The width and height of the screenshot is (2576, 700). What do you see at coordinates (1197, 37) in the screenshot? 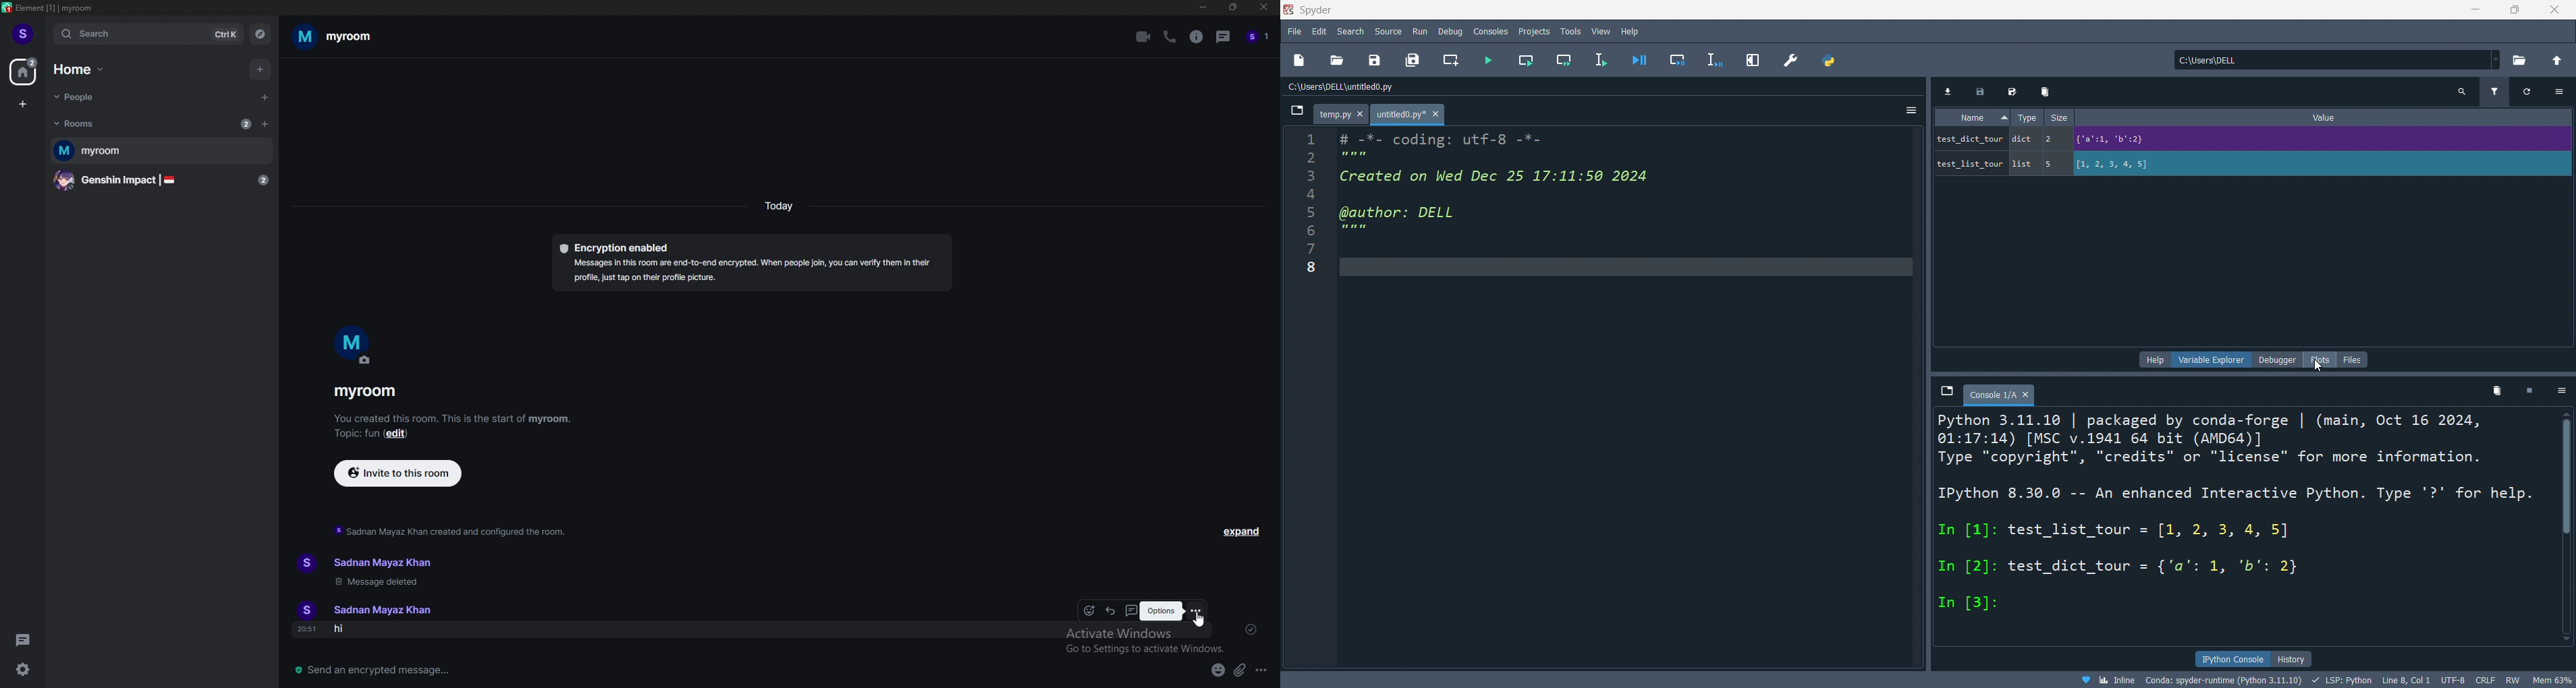
I see `info` at bounding box center [1197, 37].